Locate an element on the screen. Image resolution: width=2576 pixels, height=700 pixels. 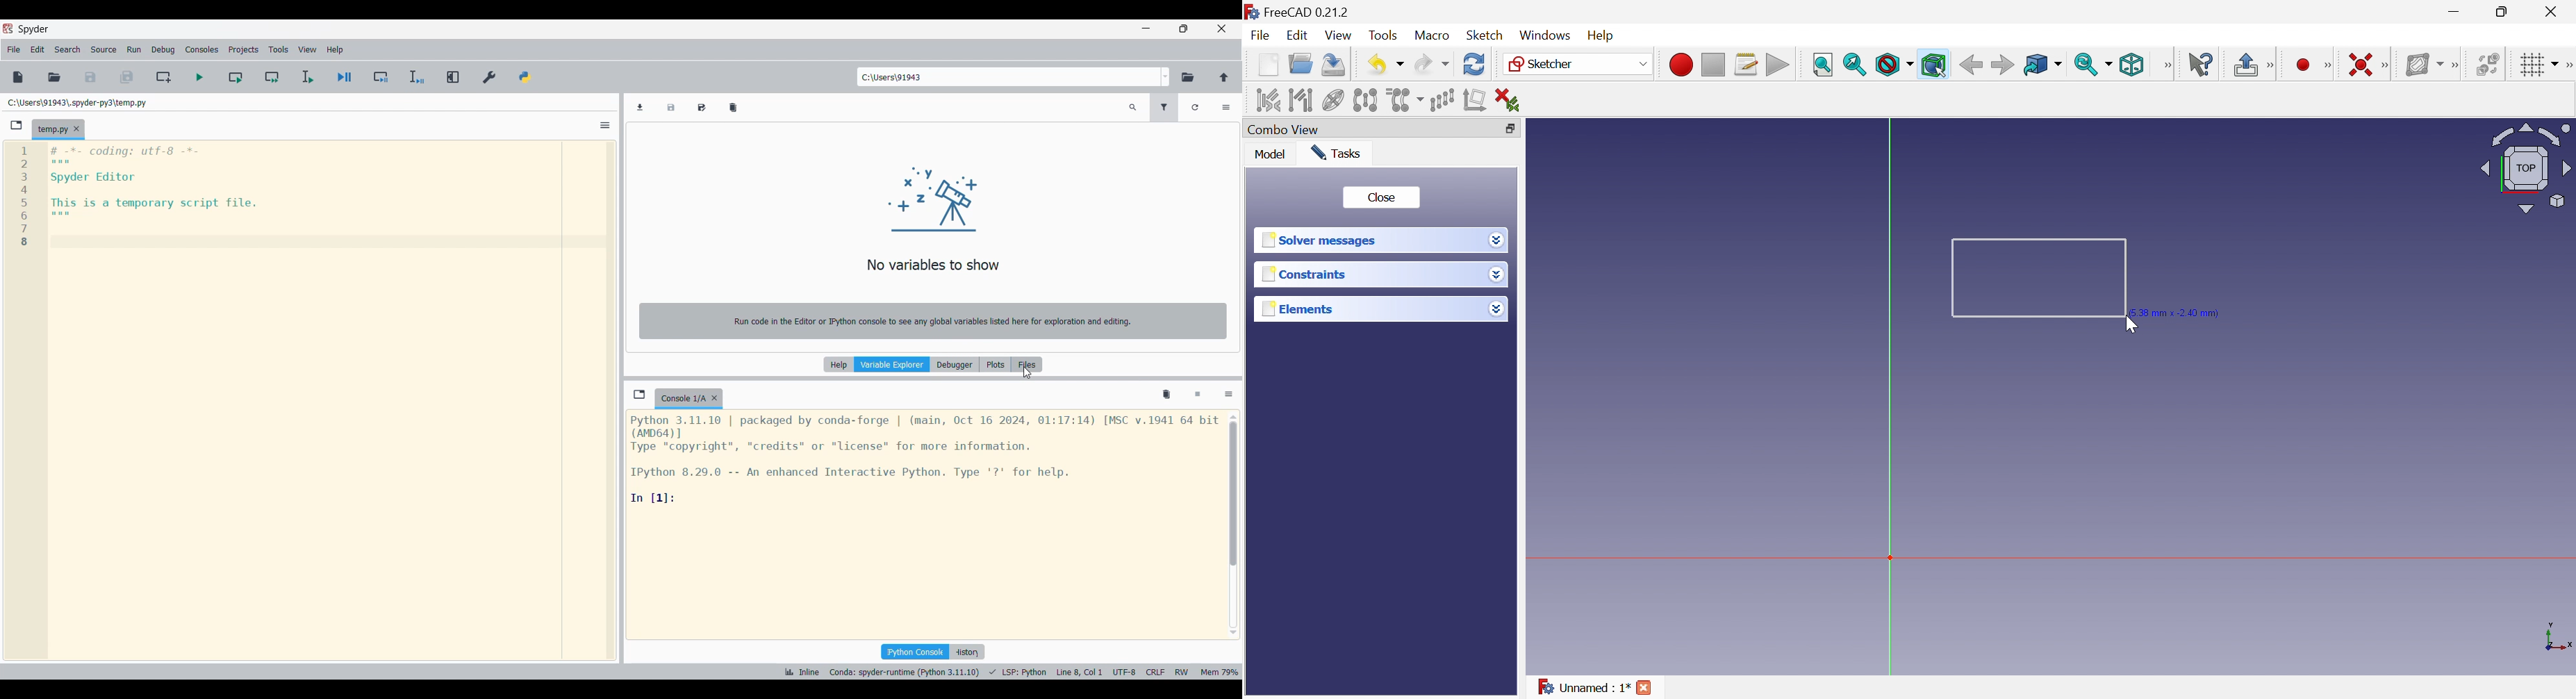
Browse tabs is located at coordinates (639, 394).